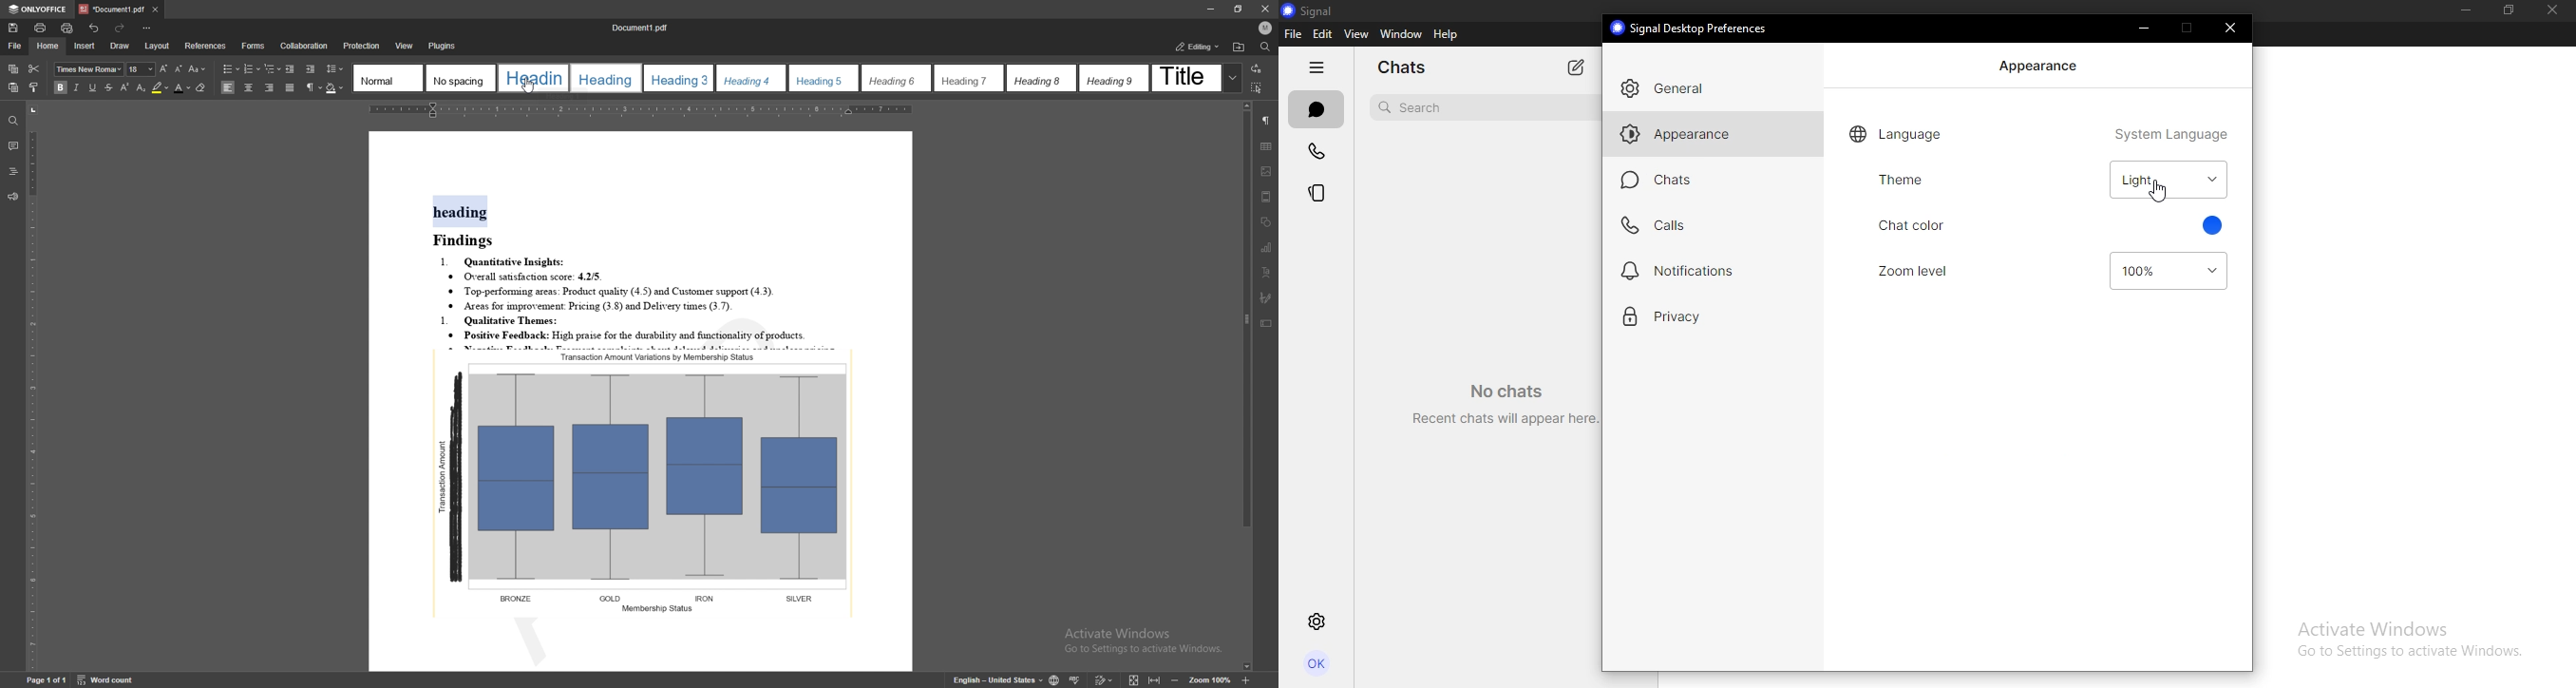 The height and width of the screenshot is (700, 2576). I want to click on notifications, so click(1683, 270).